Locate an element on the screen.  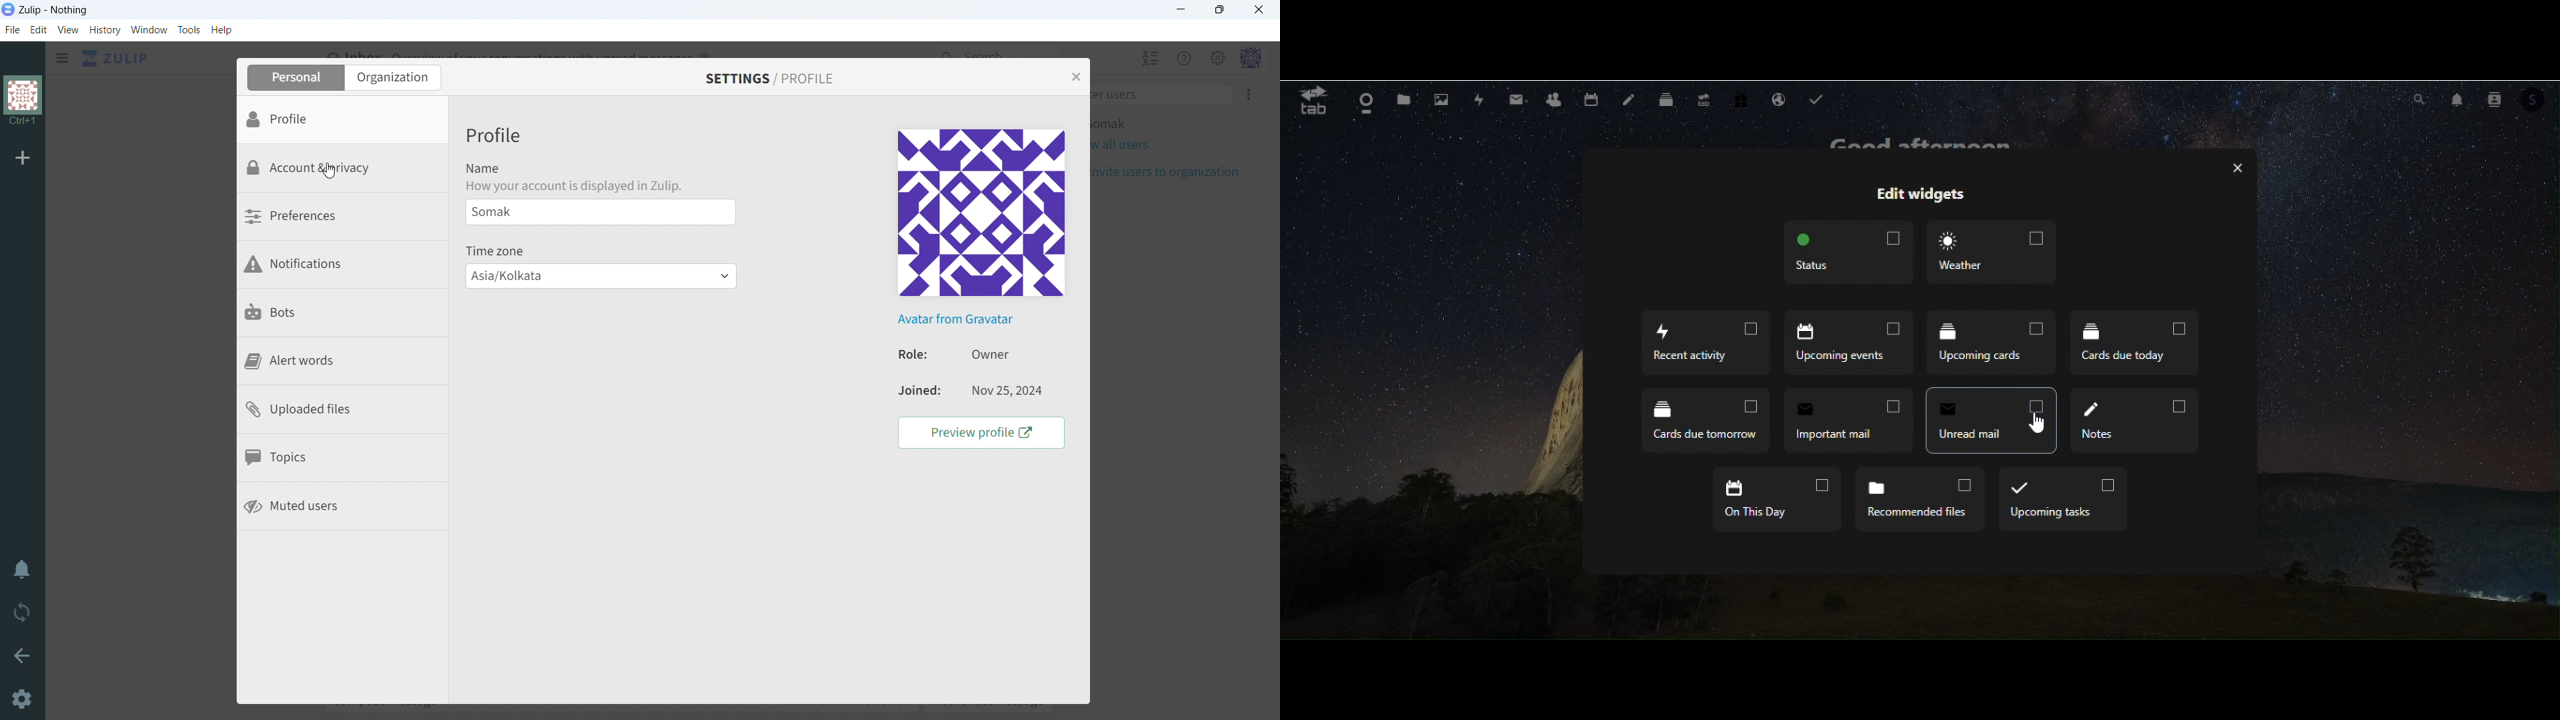
topics is located at coordinates (343, 460).